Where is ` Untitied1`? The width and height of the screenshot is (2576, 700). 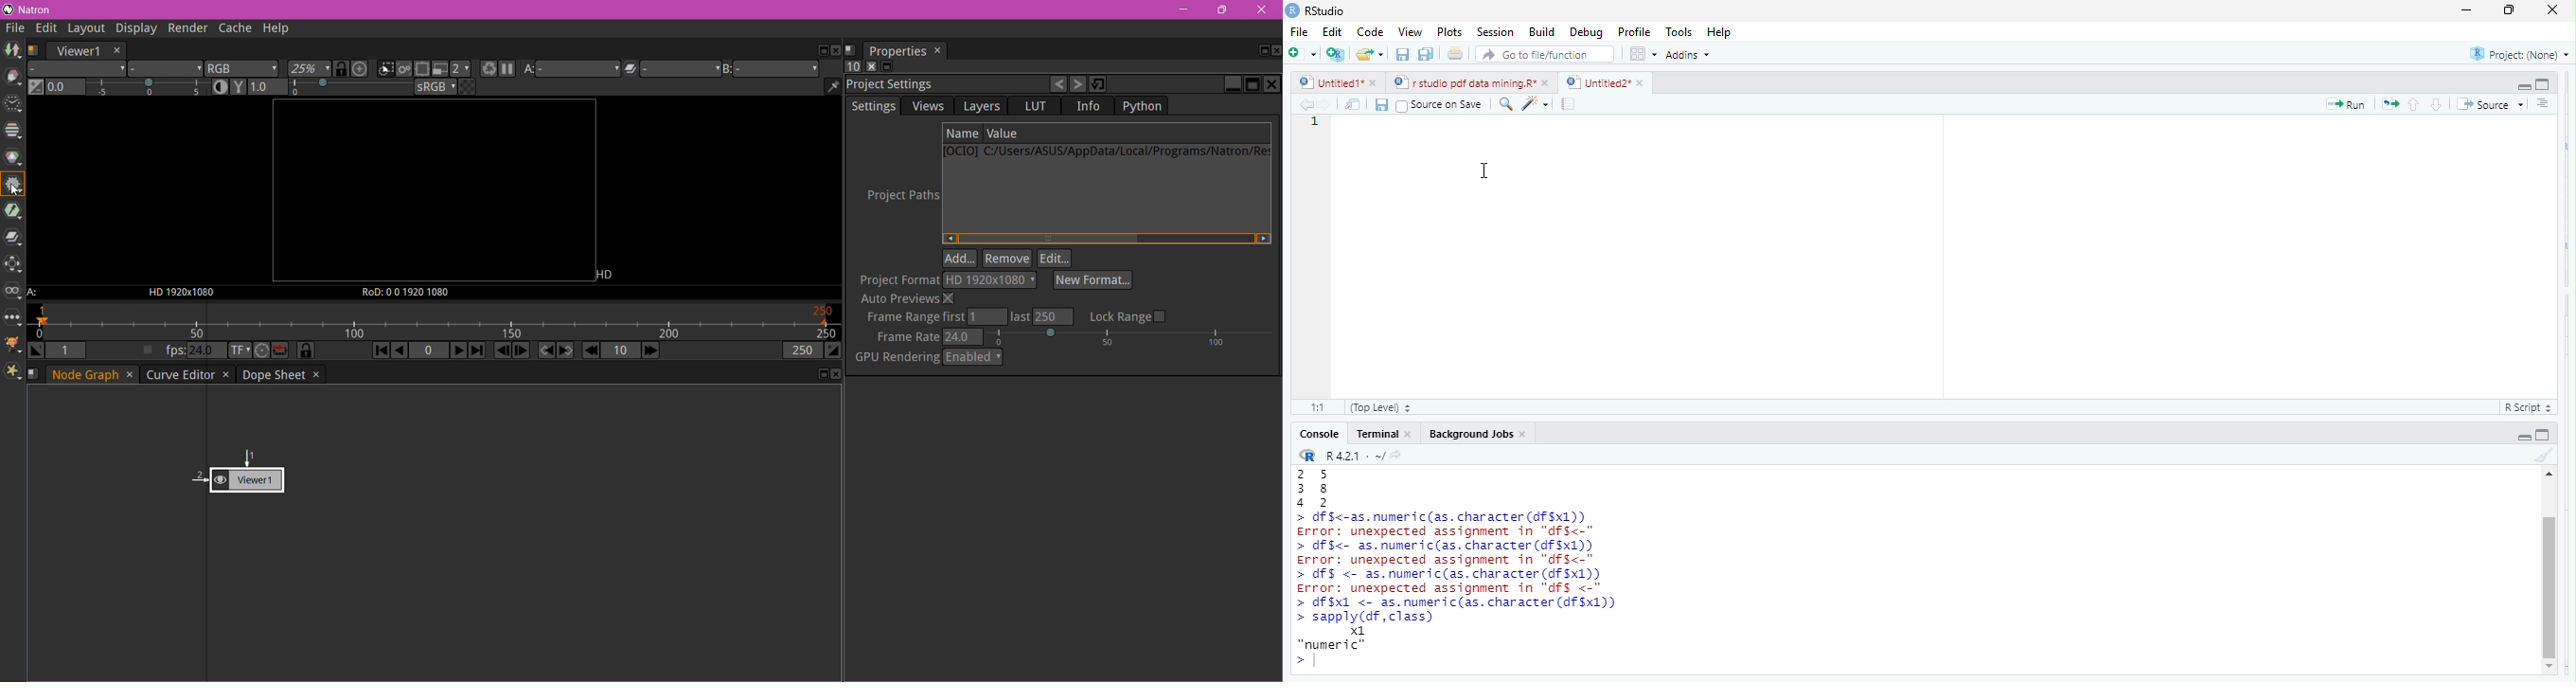  Untitied1 is located at coordinates (1330, 82).